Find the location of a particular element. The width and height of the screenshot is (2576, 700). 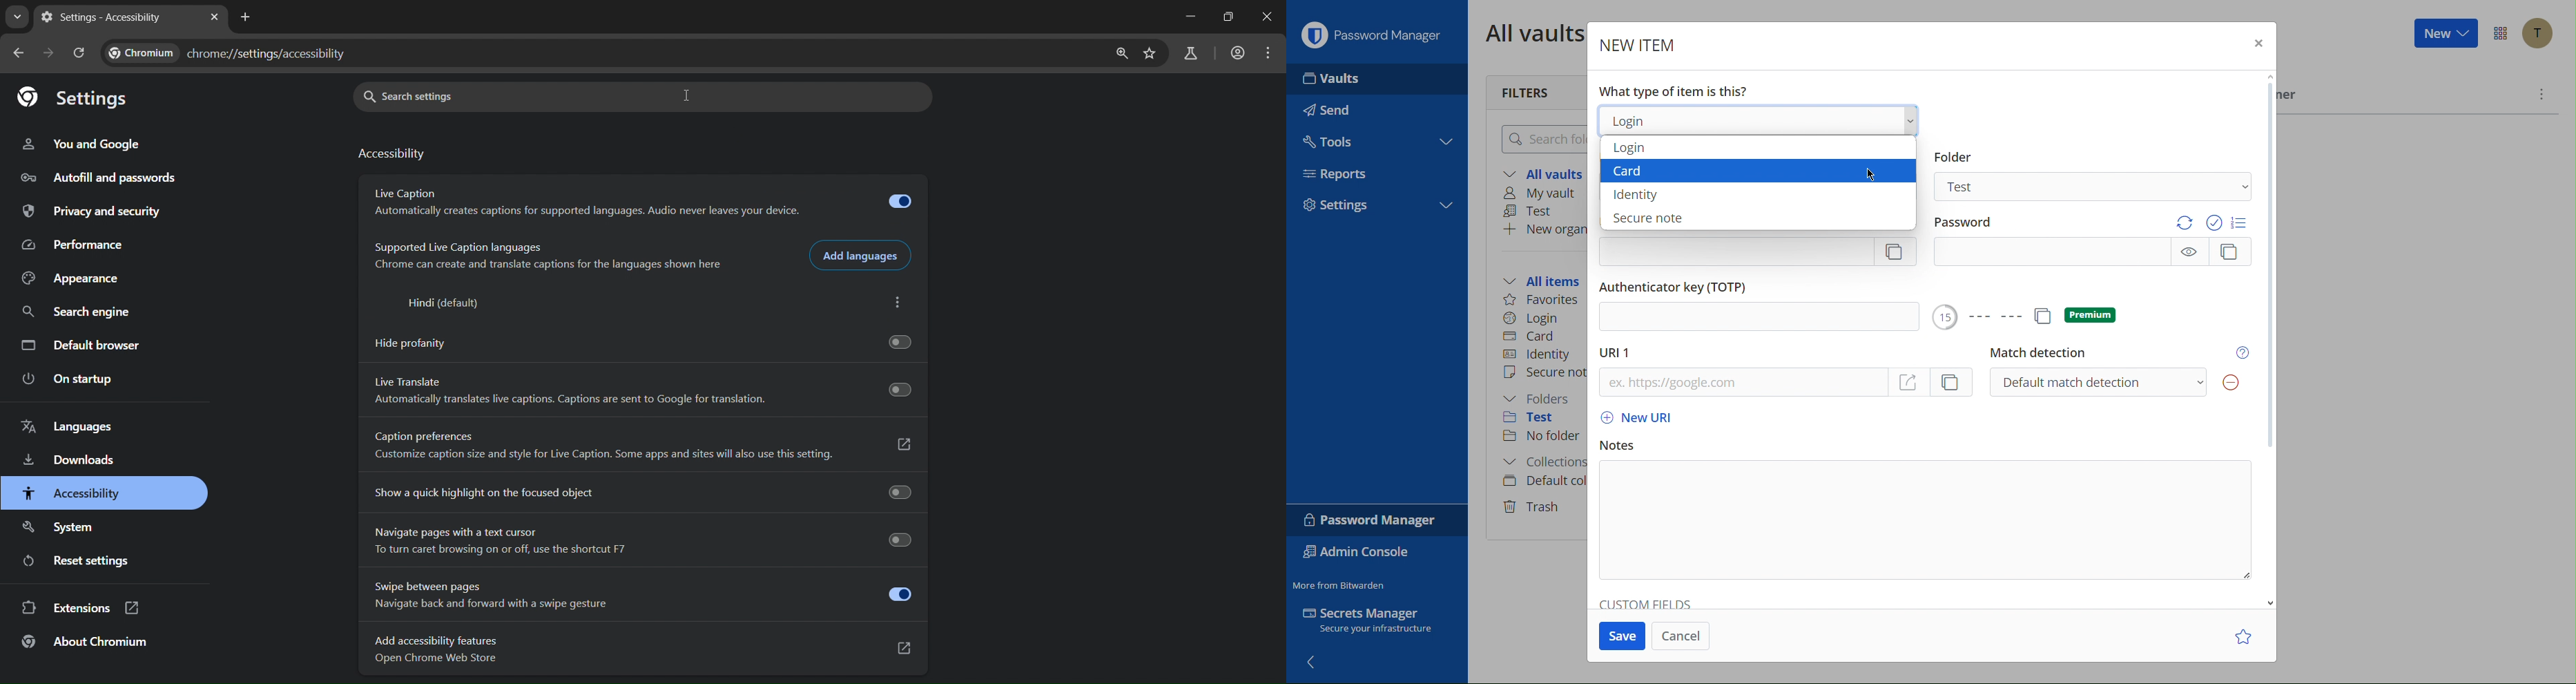

close is located at coordinates (1265, 17).